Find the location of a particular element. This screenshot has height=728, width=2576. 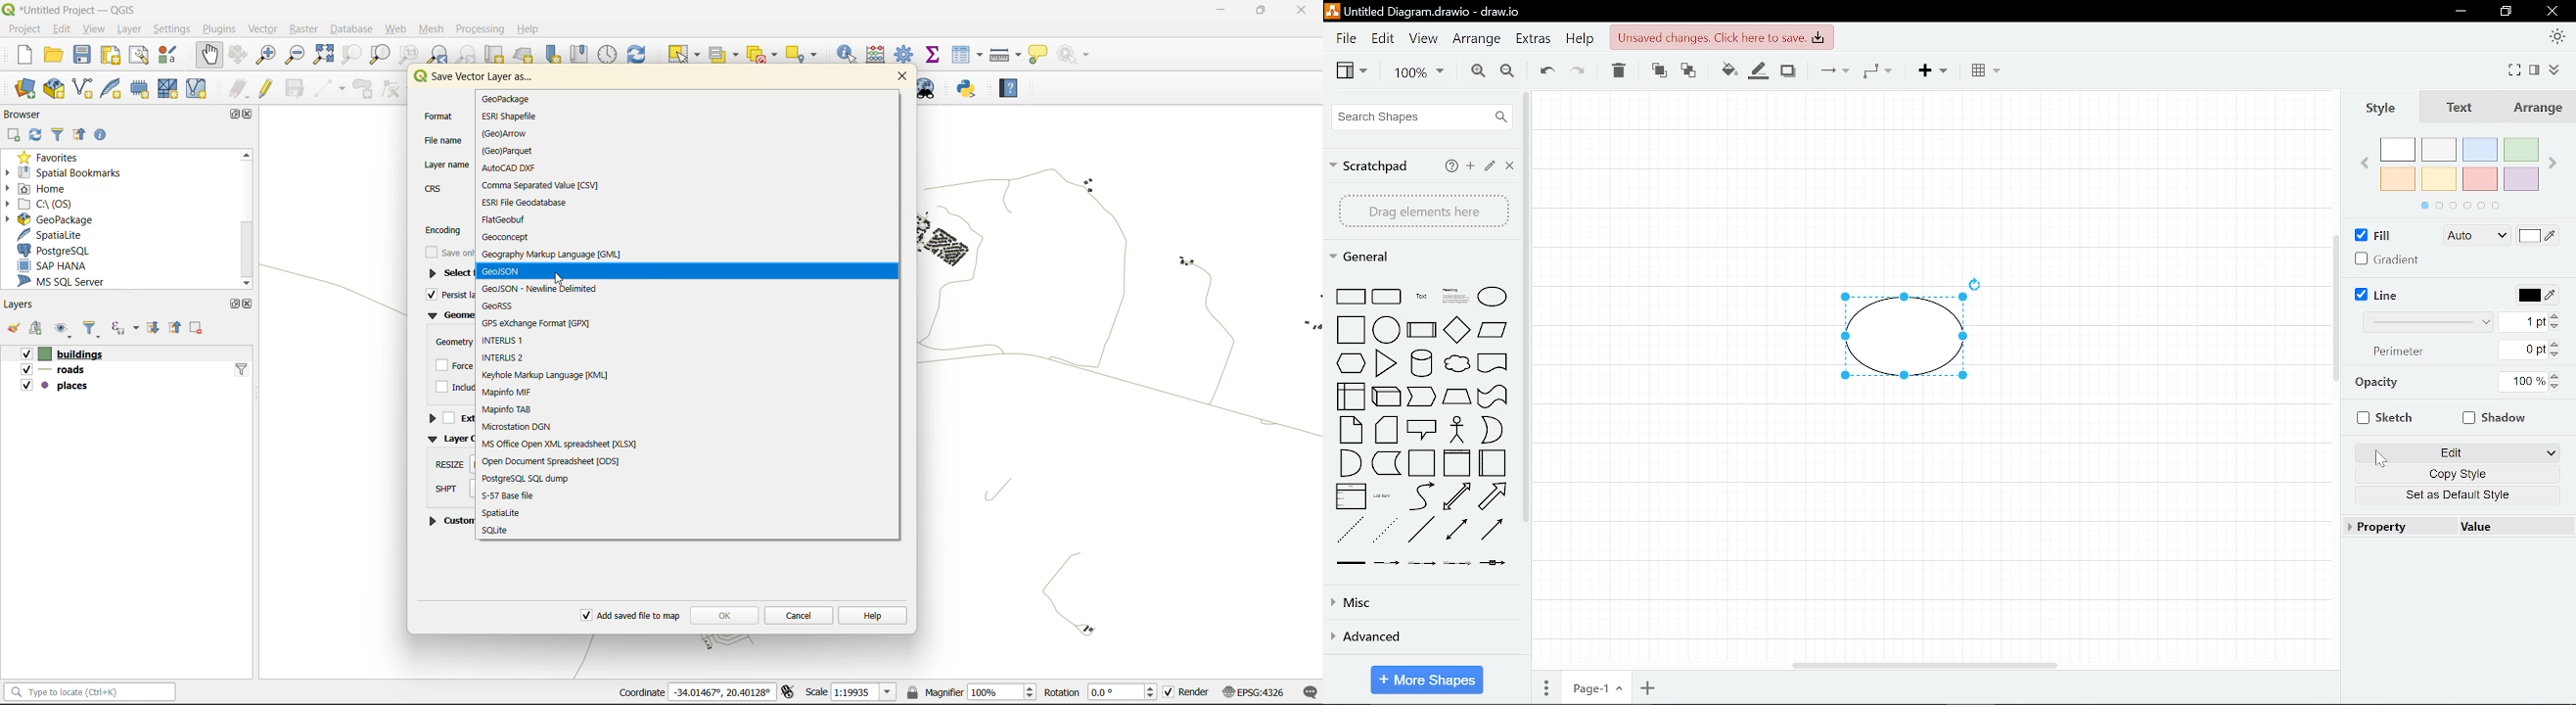

Style is located at coordinates (2380, 108).